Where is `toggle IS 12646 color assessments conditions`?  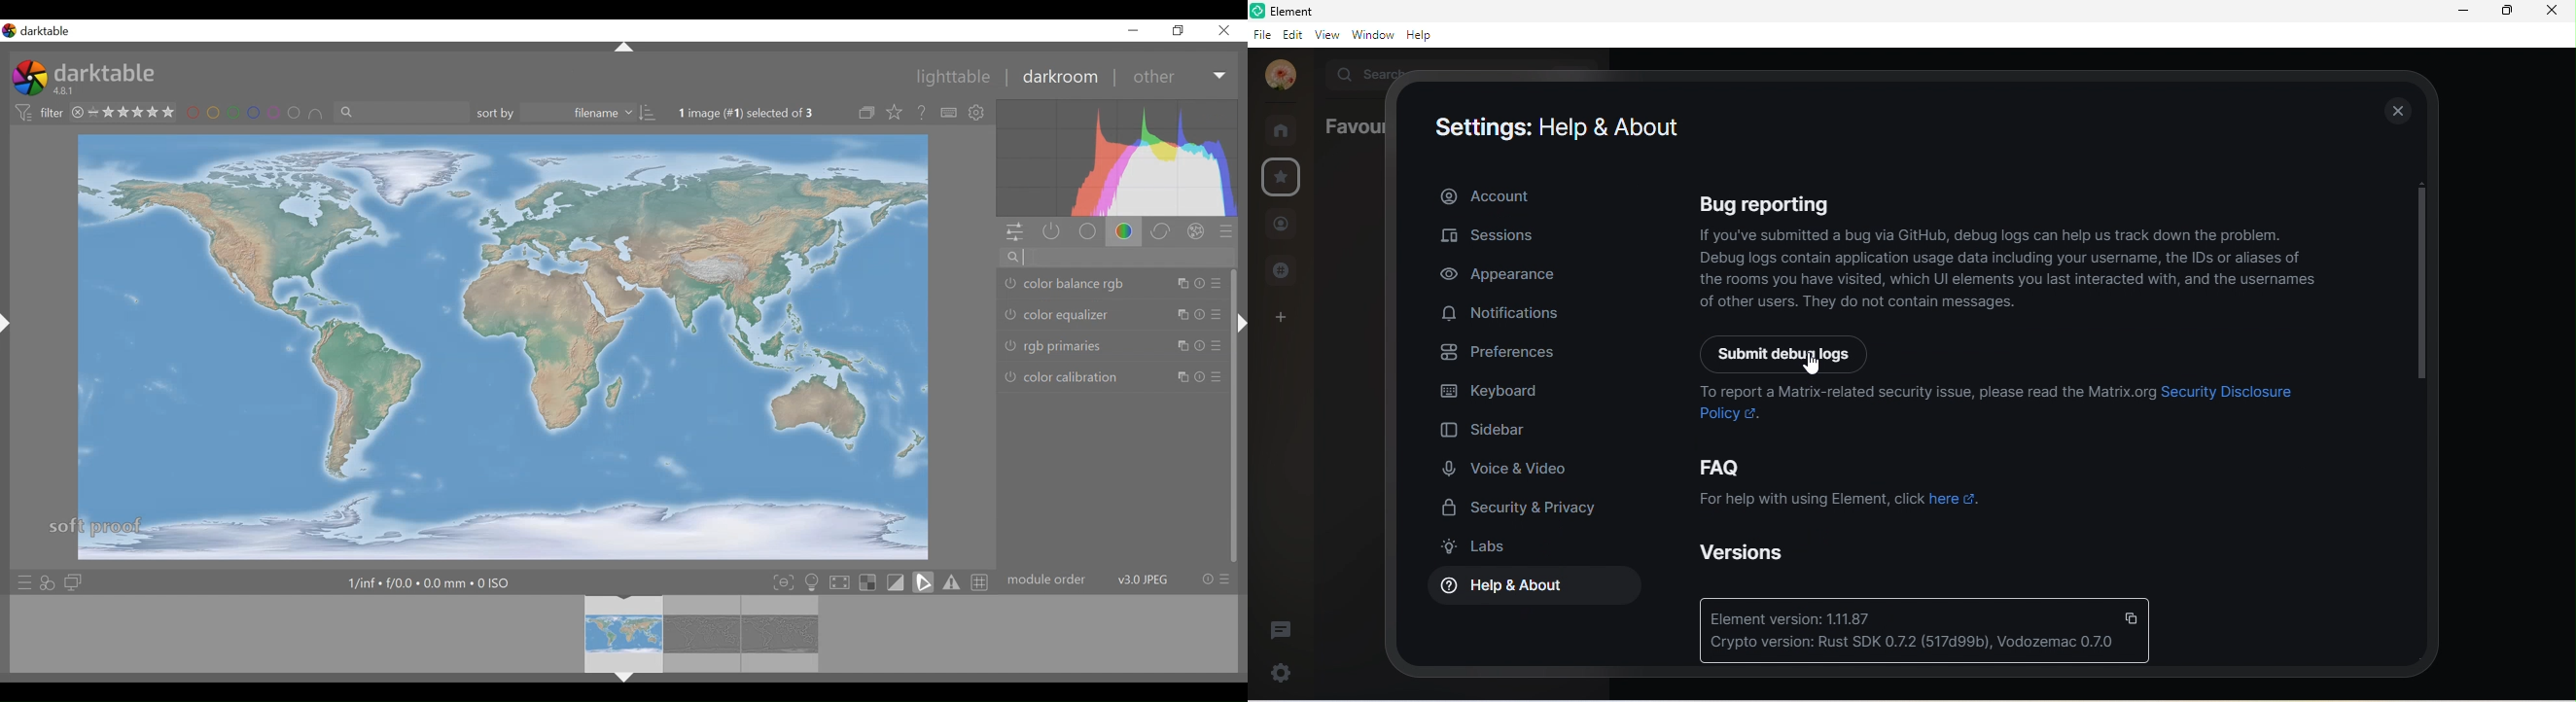
toggle IS 12646 color assessments conditions is located at coordinates (813, 583).